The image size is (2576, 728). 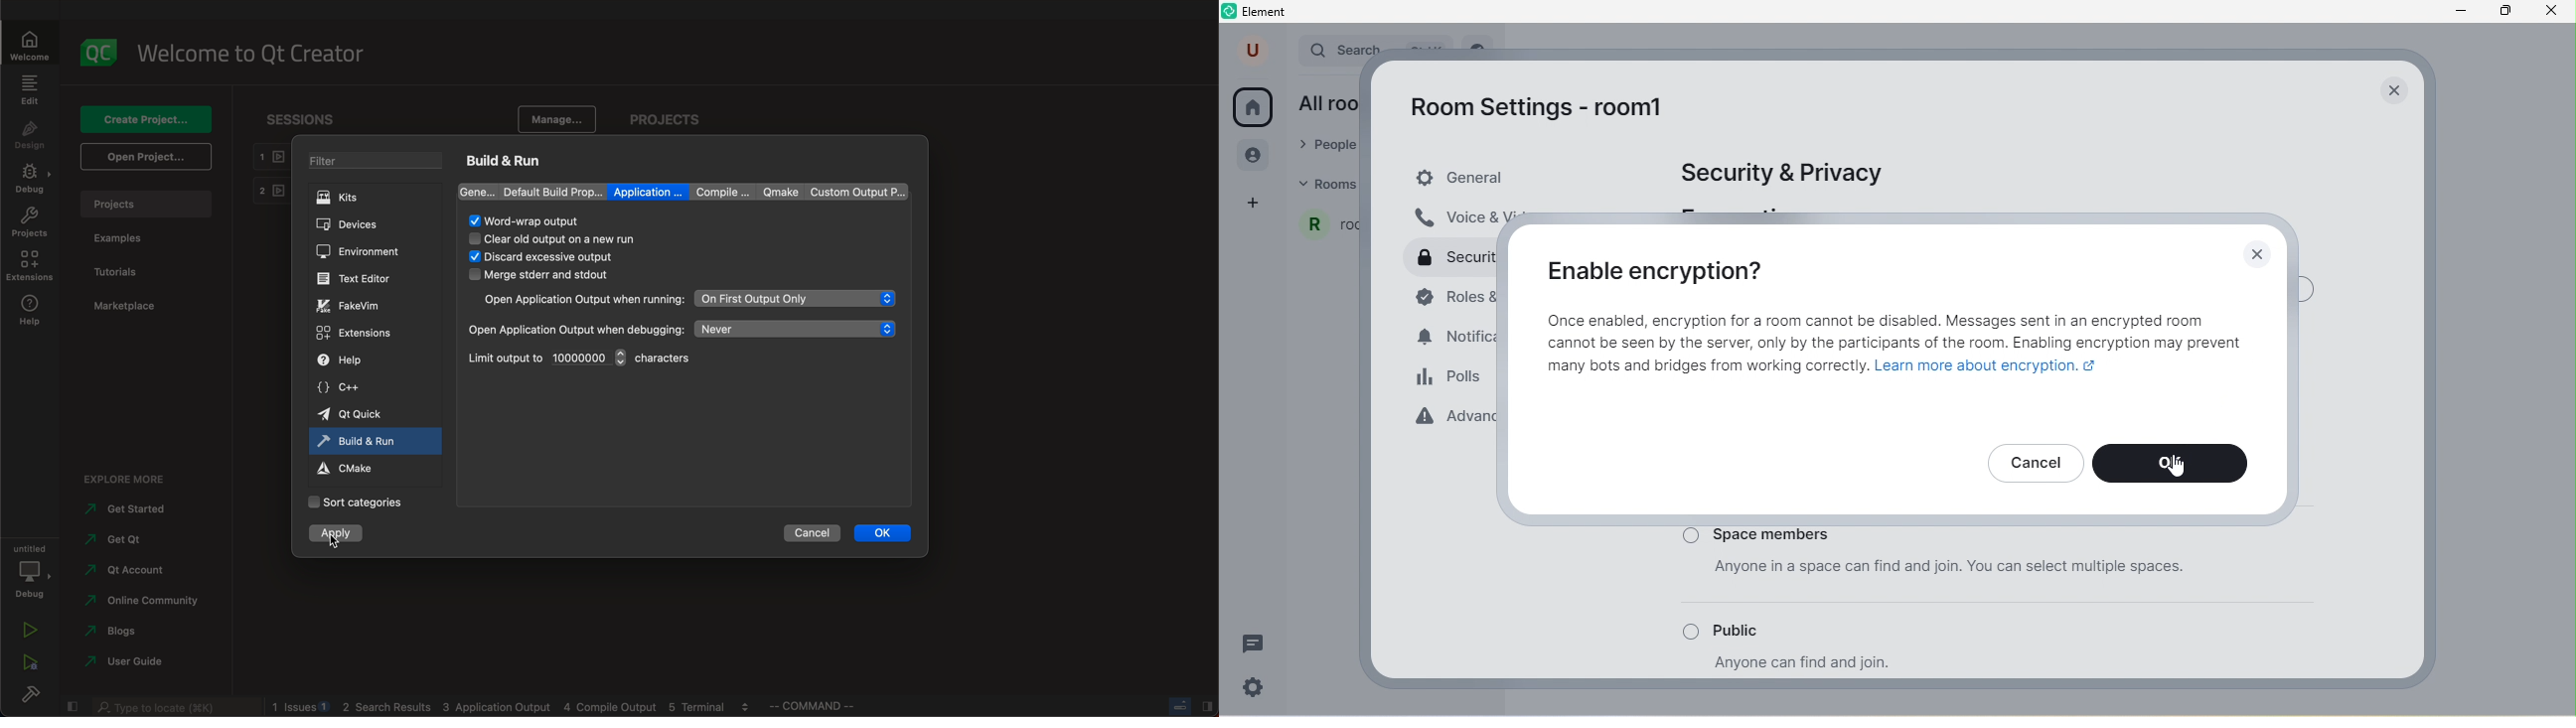 I want to click on ok, so click(x=2177, y=464).